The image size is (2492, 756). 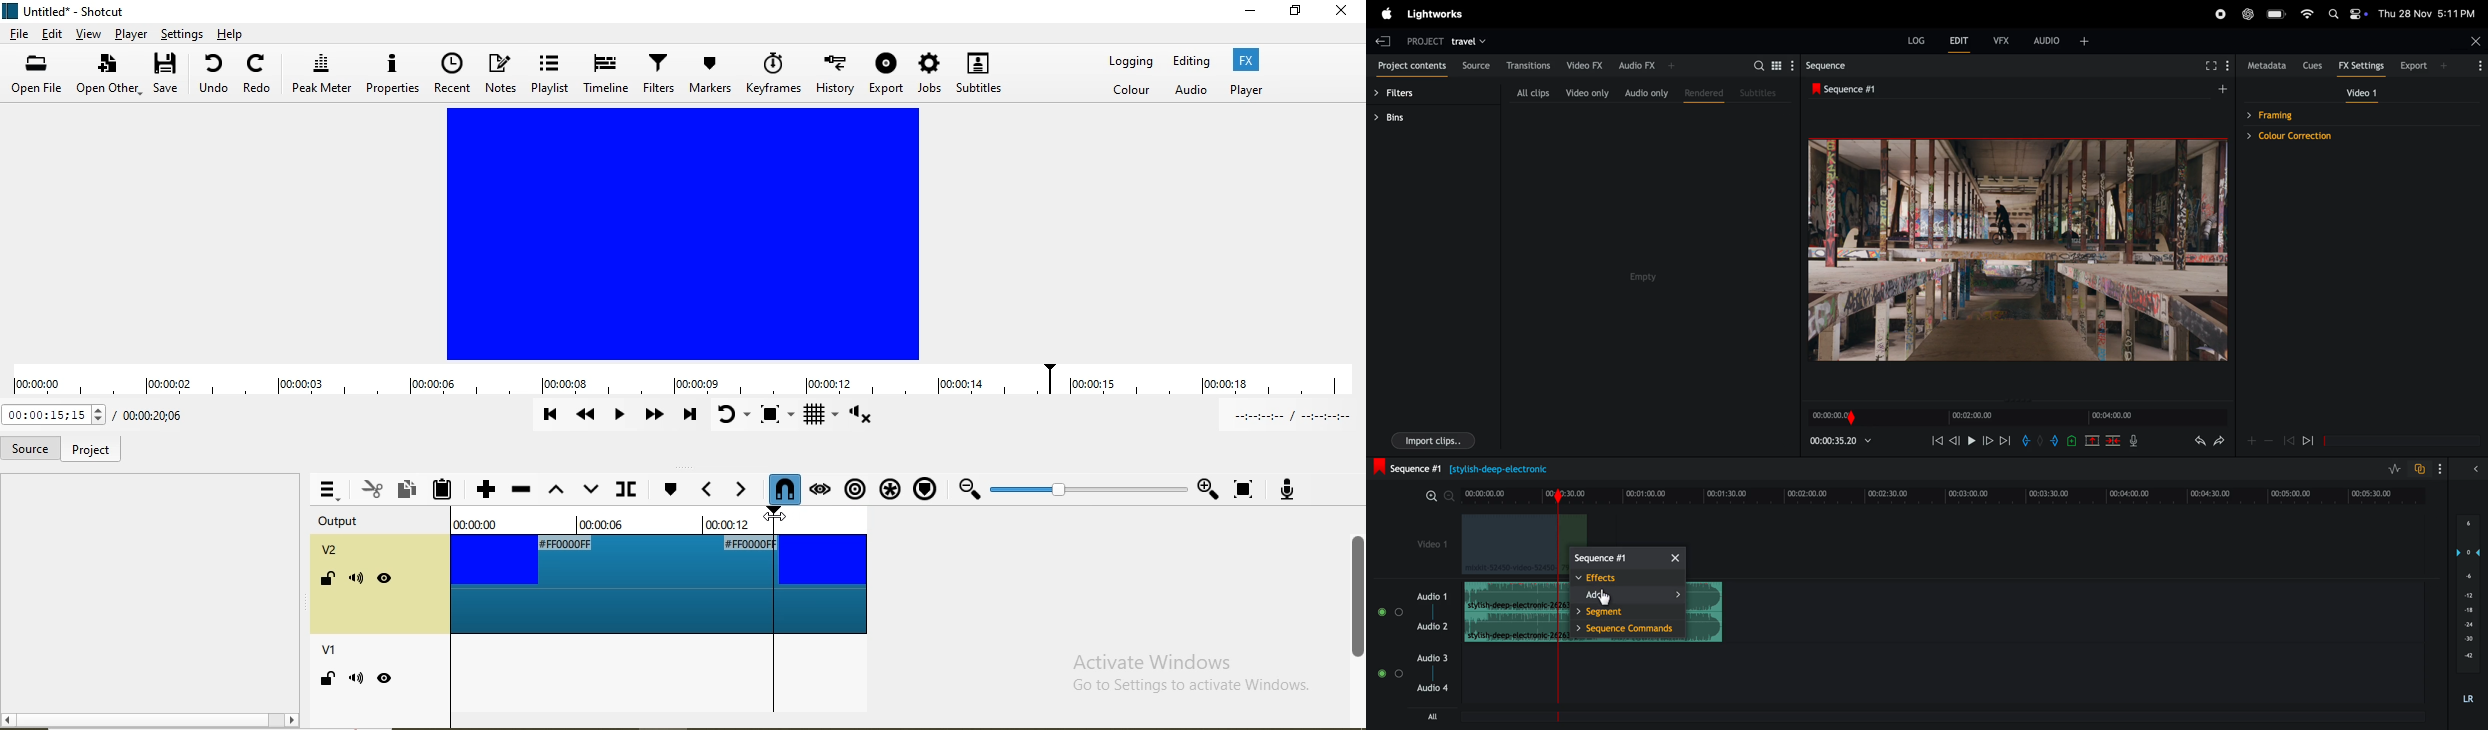 What do you see at coordinates (2360, 66) in the screenshot?
I see `fx setting` at bounding box center [2360, 66].